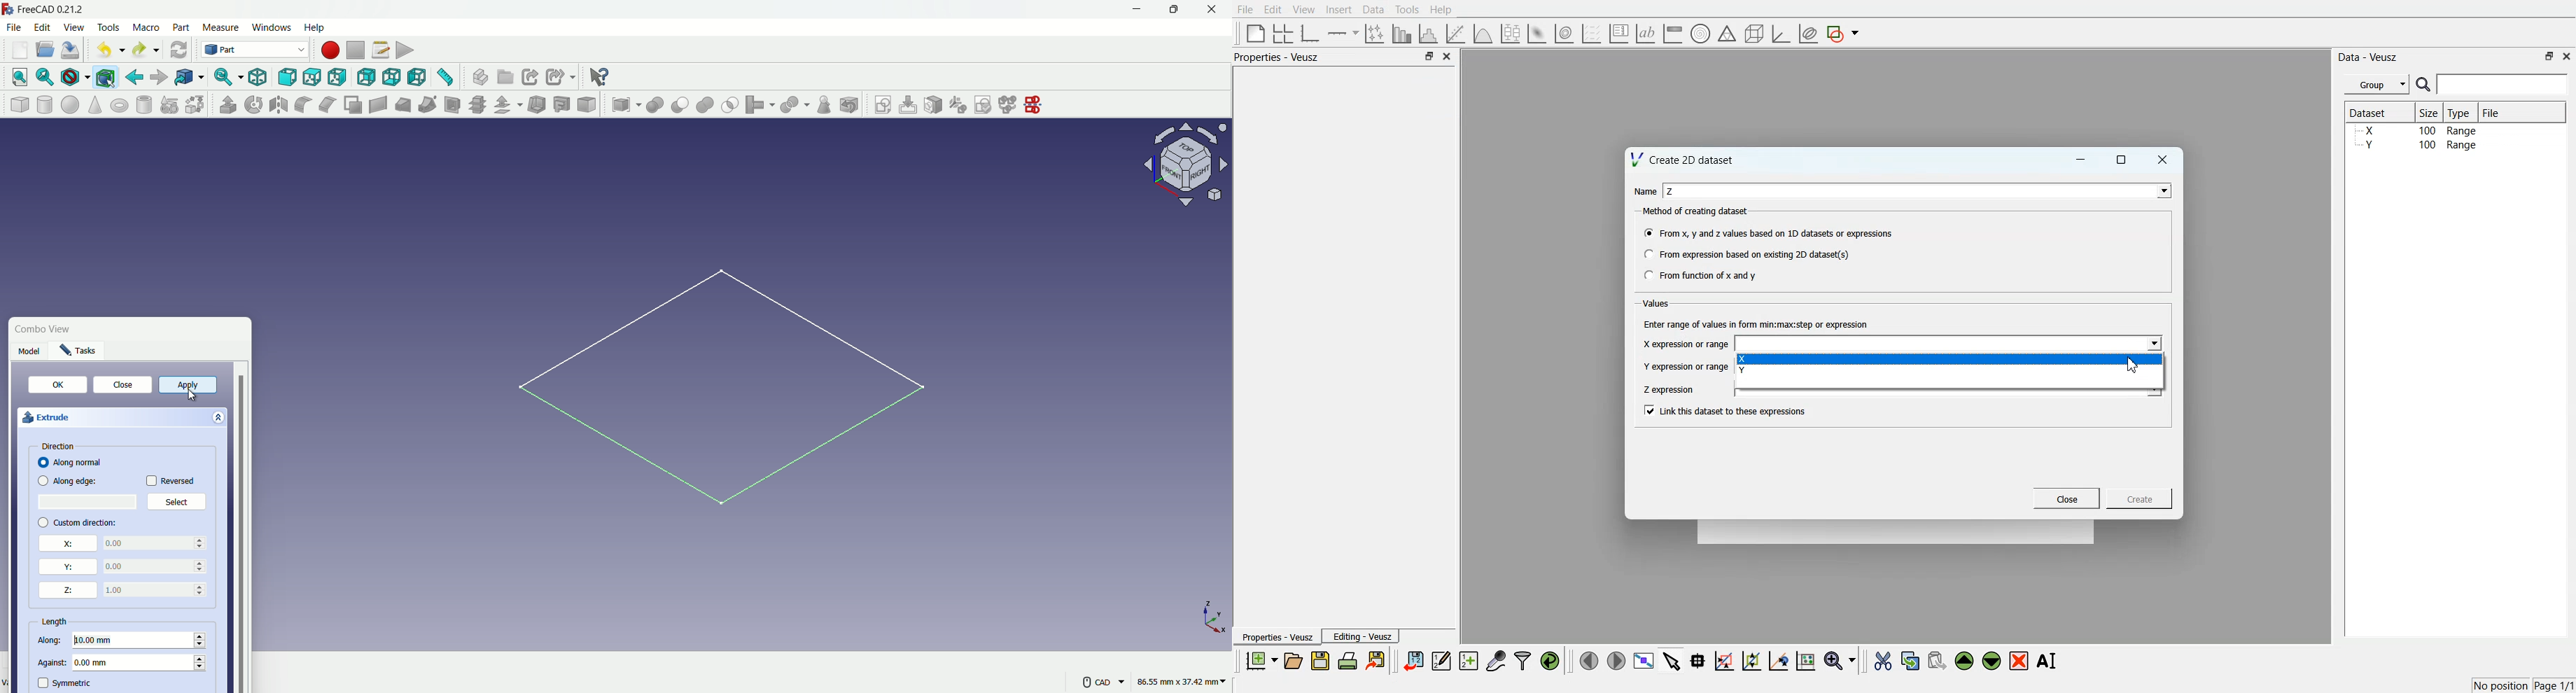 Image resolution: width=2576 pixels, height=700 pixels. What do you see at coordinates (40, 682) in the screenshot?
I see `symmetric check box` at bounding box center [40, 682].